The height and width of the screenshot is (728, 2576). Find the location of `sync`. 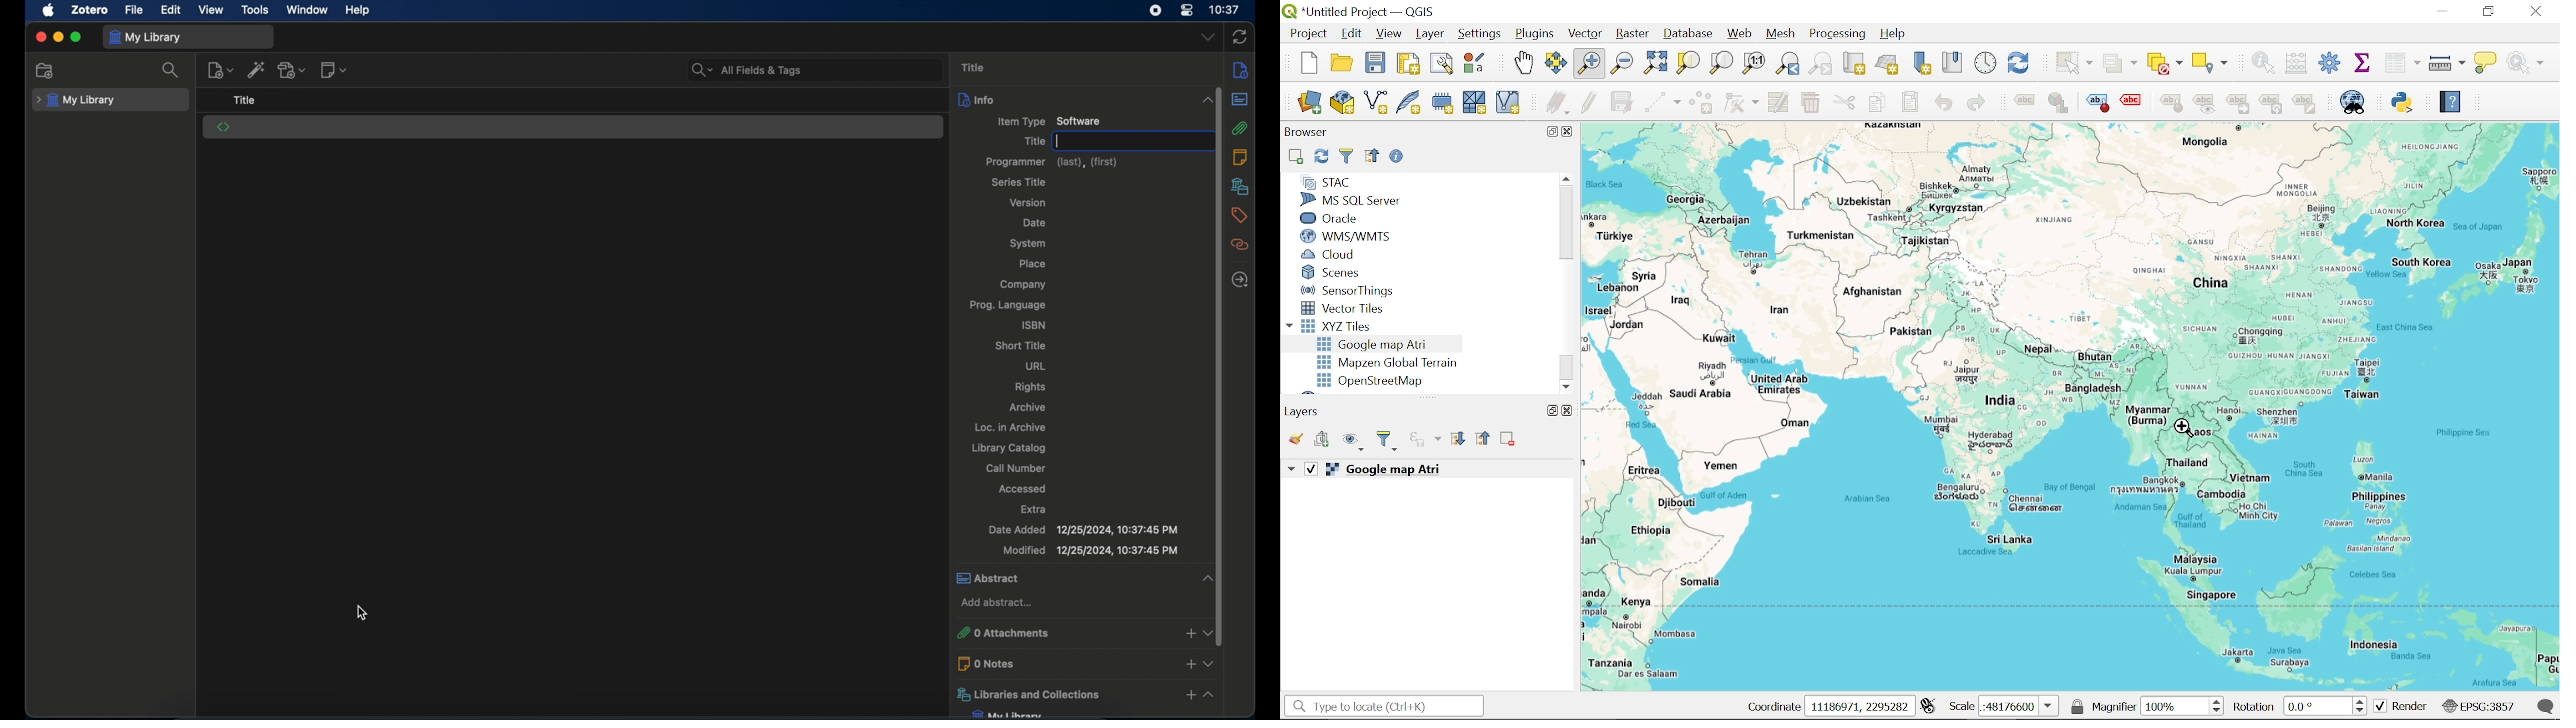

sync is located at coordinates (1240, 37).